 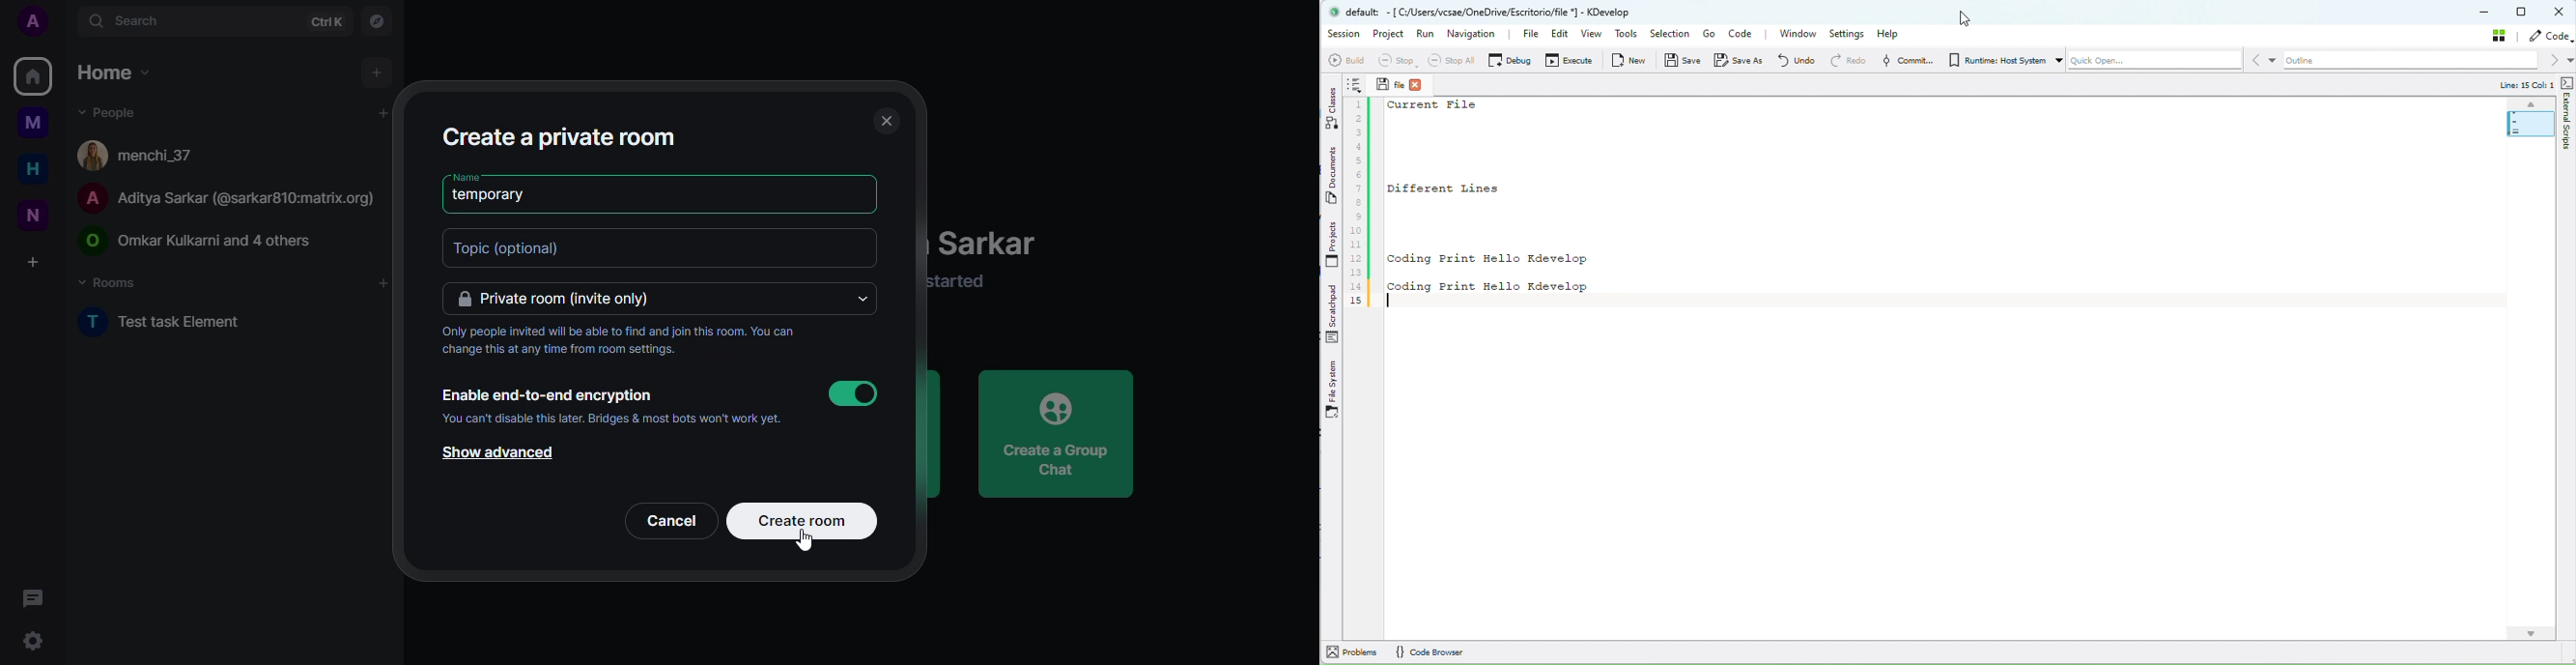 I want to click on Save, so click(x=1684, y=63).